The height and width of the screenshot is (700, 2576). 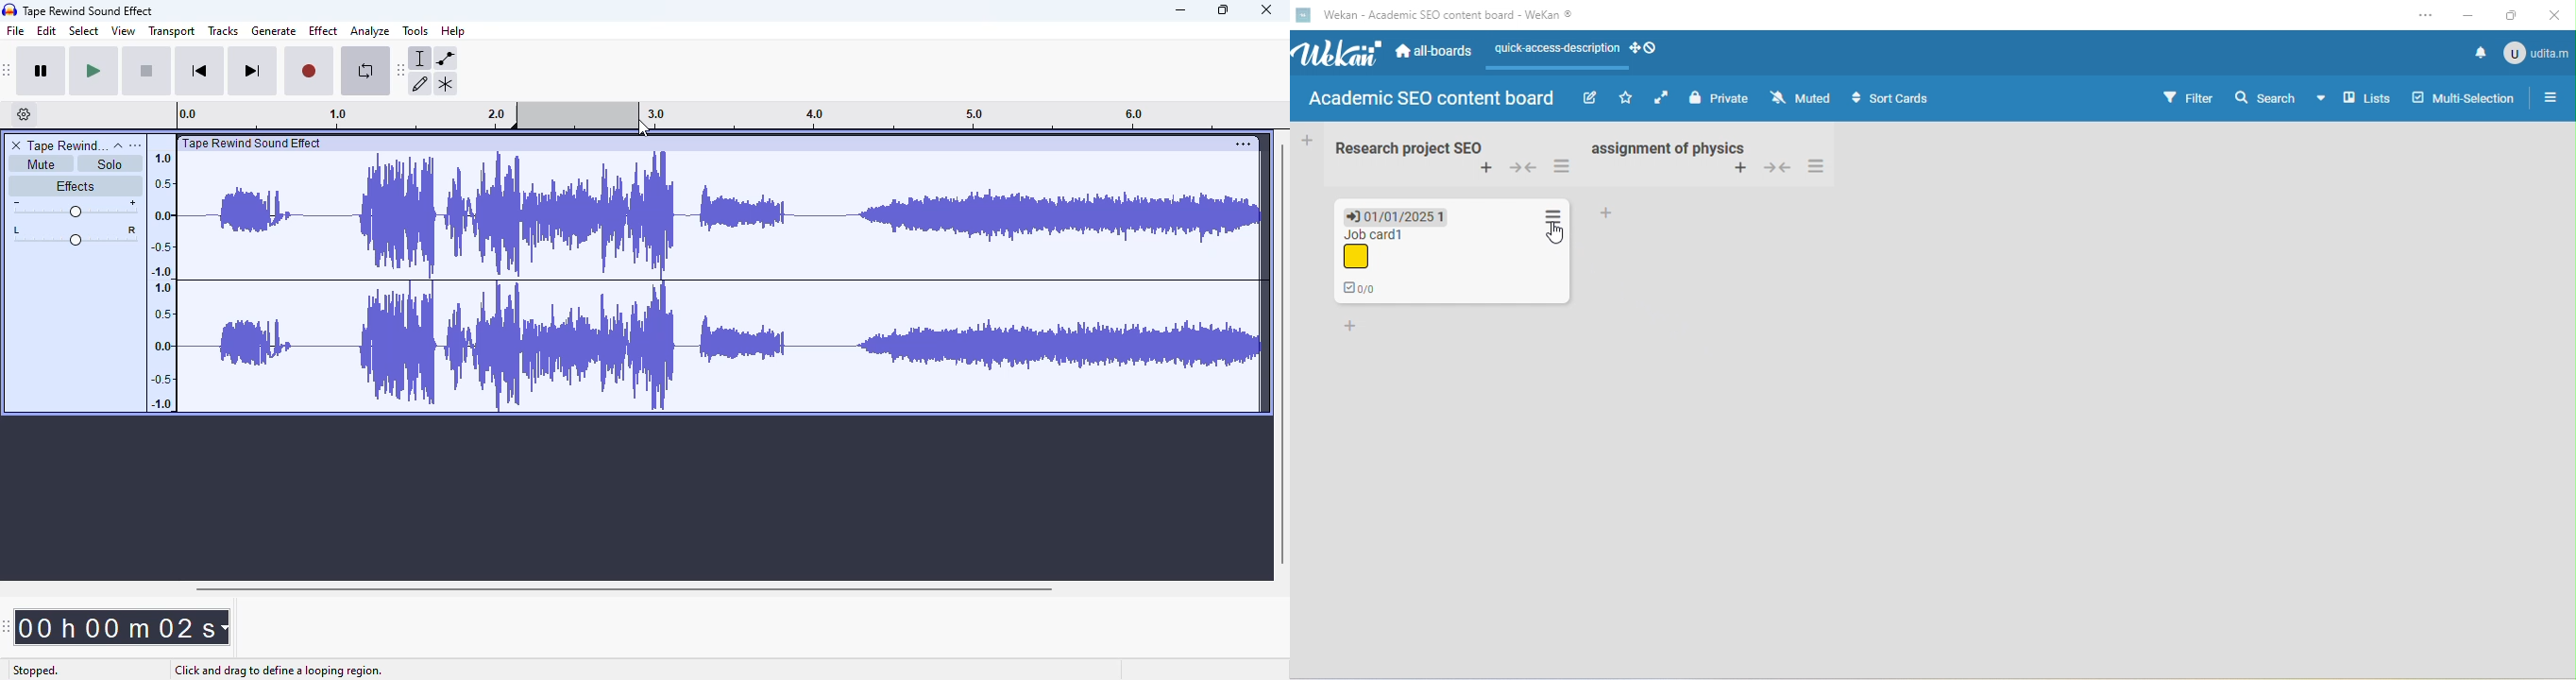 What do you see at coordinates (224, 31) in the screenshot?
I see `tracks` at bounding box center [224, 31].